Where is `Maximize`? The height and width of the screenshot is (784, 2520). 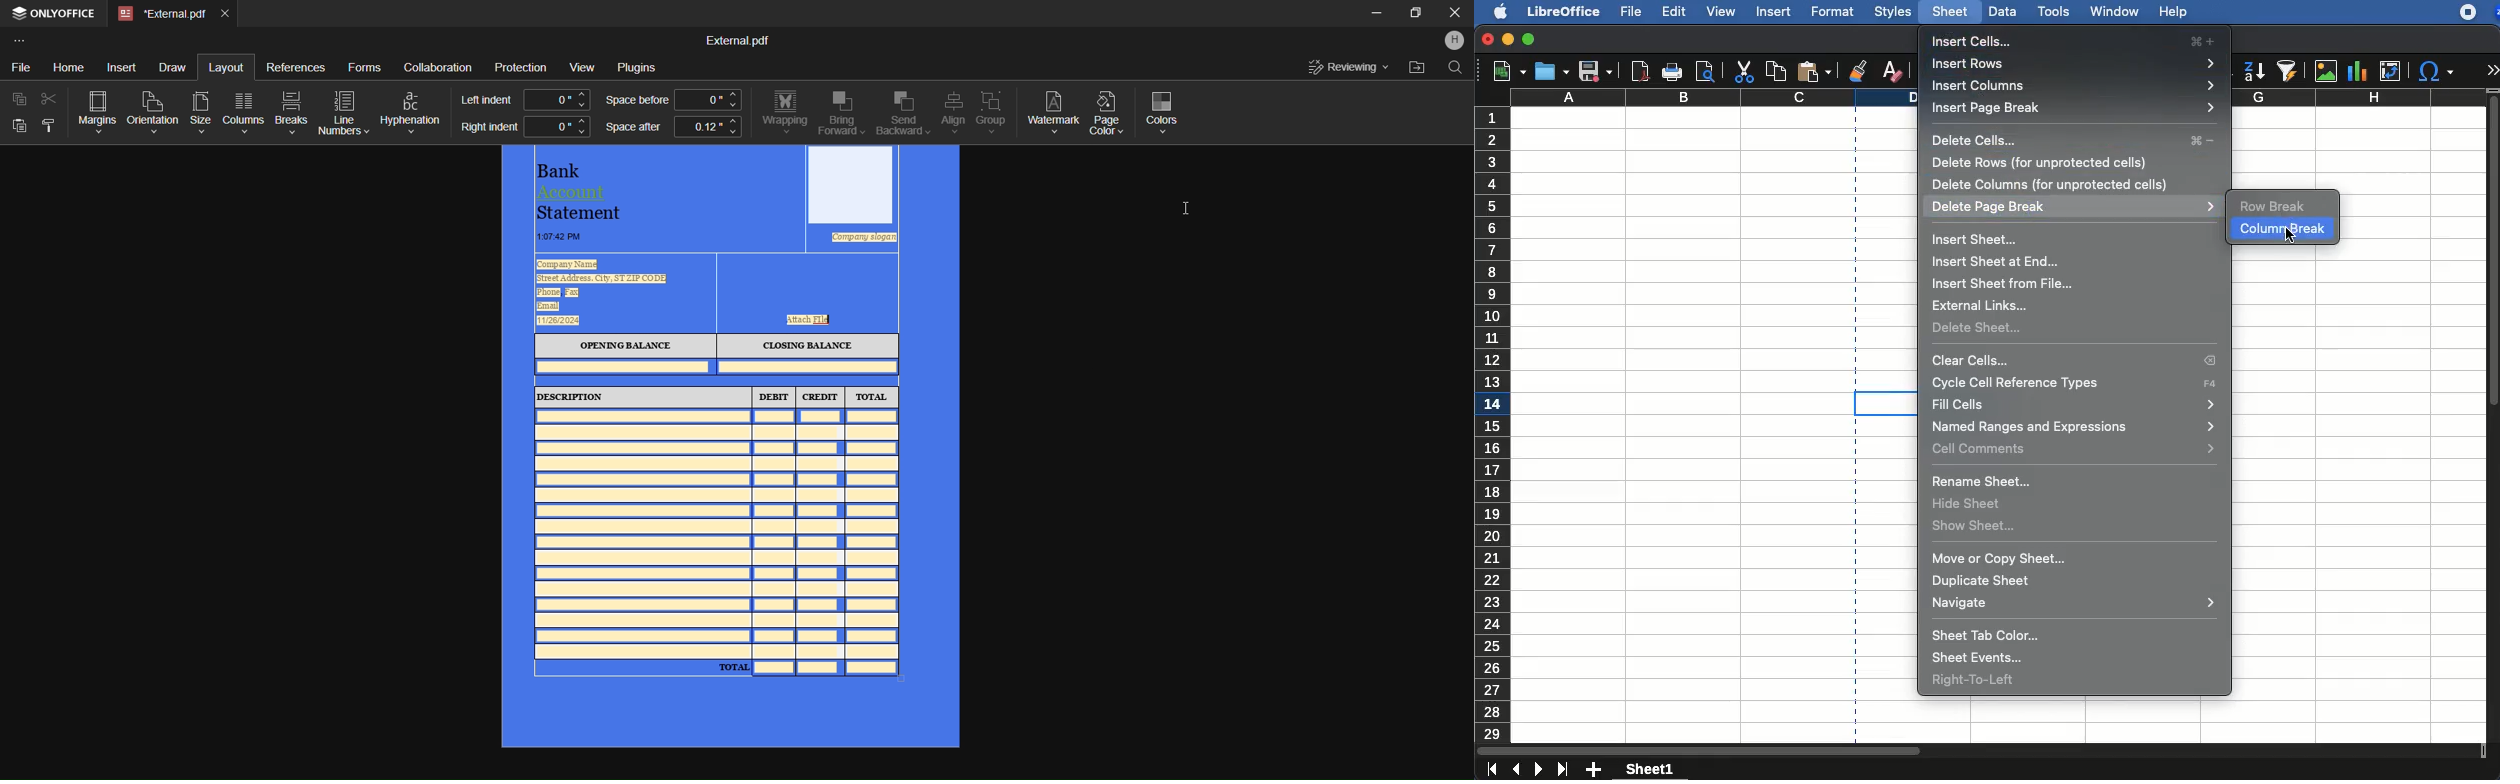
Maximize is located at coordinates (1412, 16).